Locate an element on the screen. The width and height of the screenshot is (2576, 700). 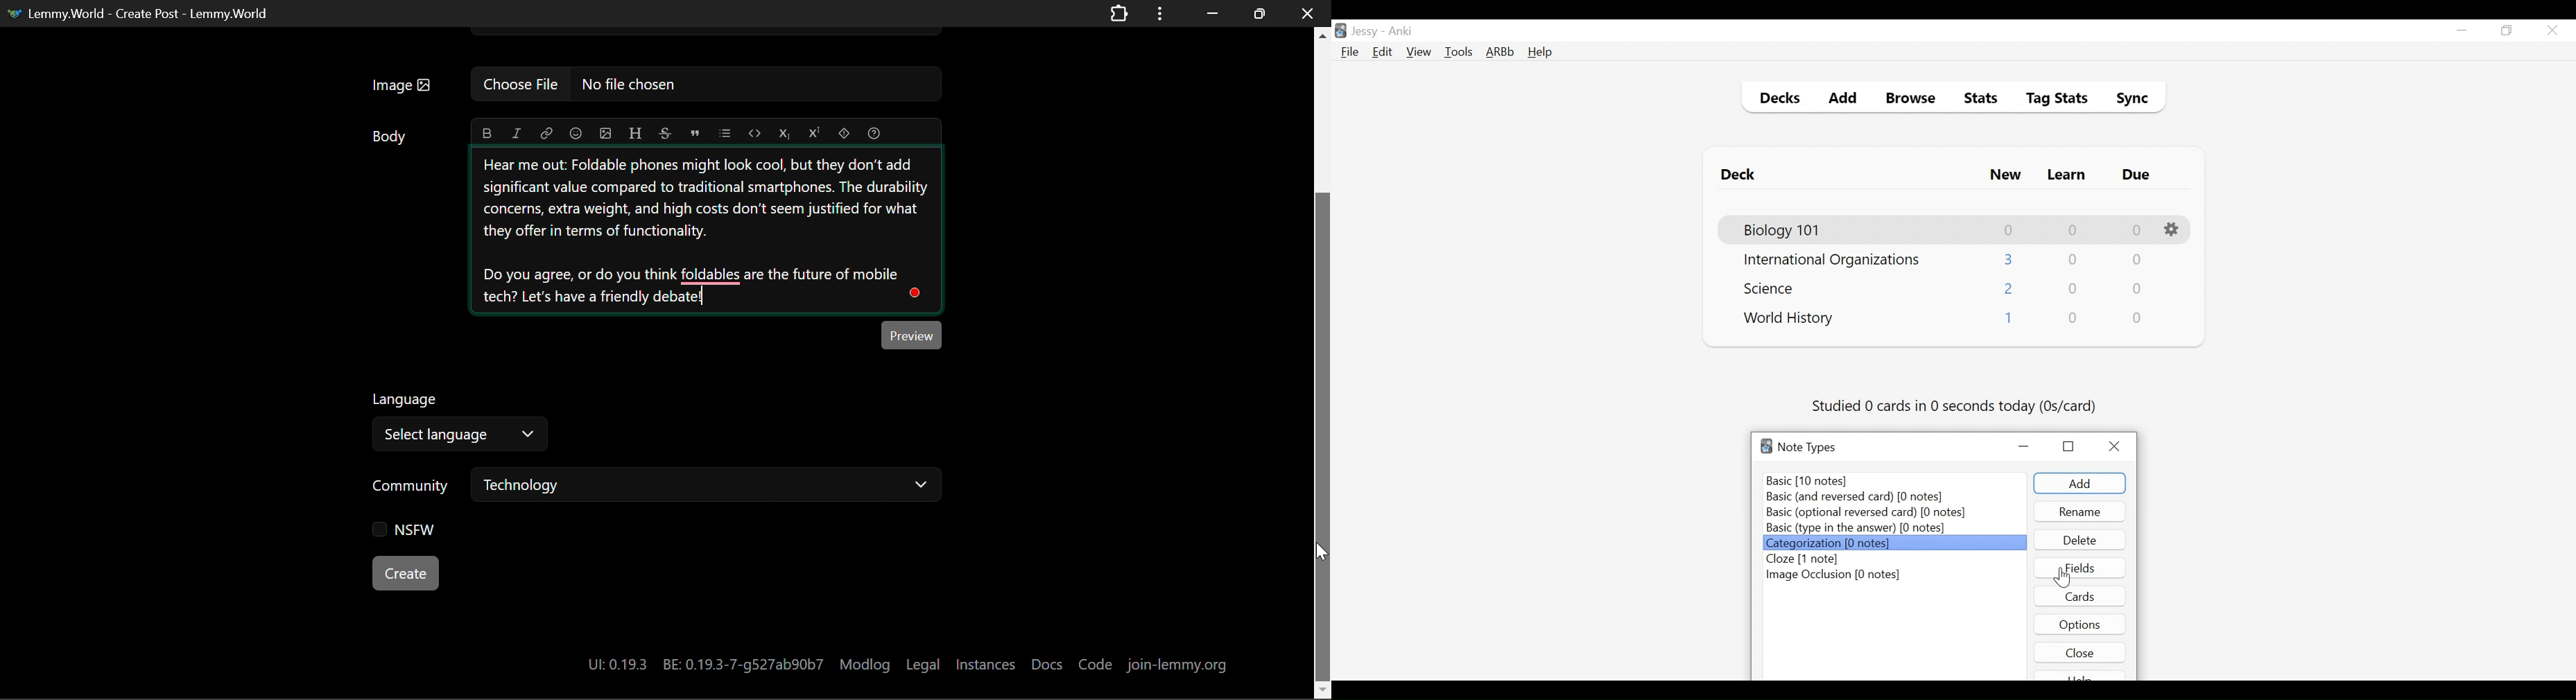
Due Card Count is located at coordinates (2136, 261).